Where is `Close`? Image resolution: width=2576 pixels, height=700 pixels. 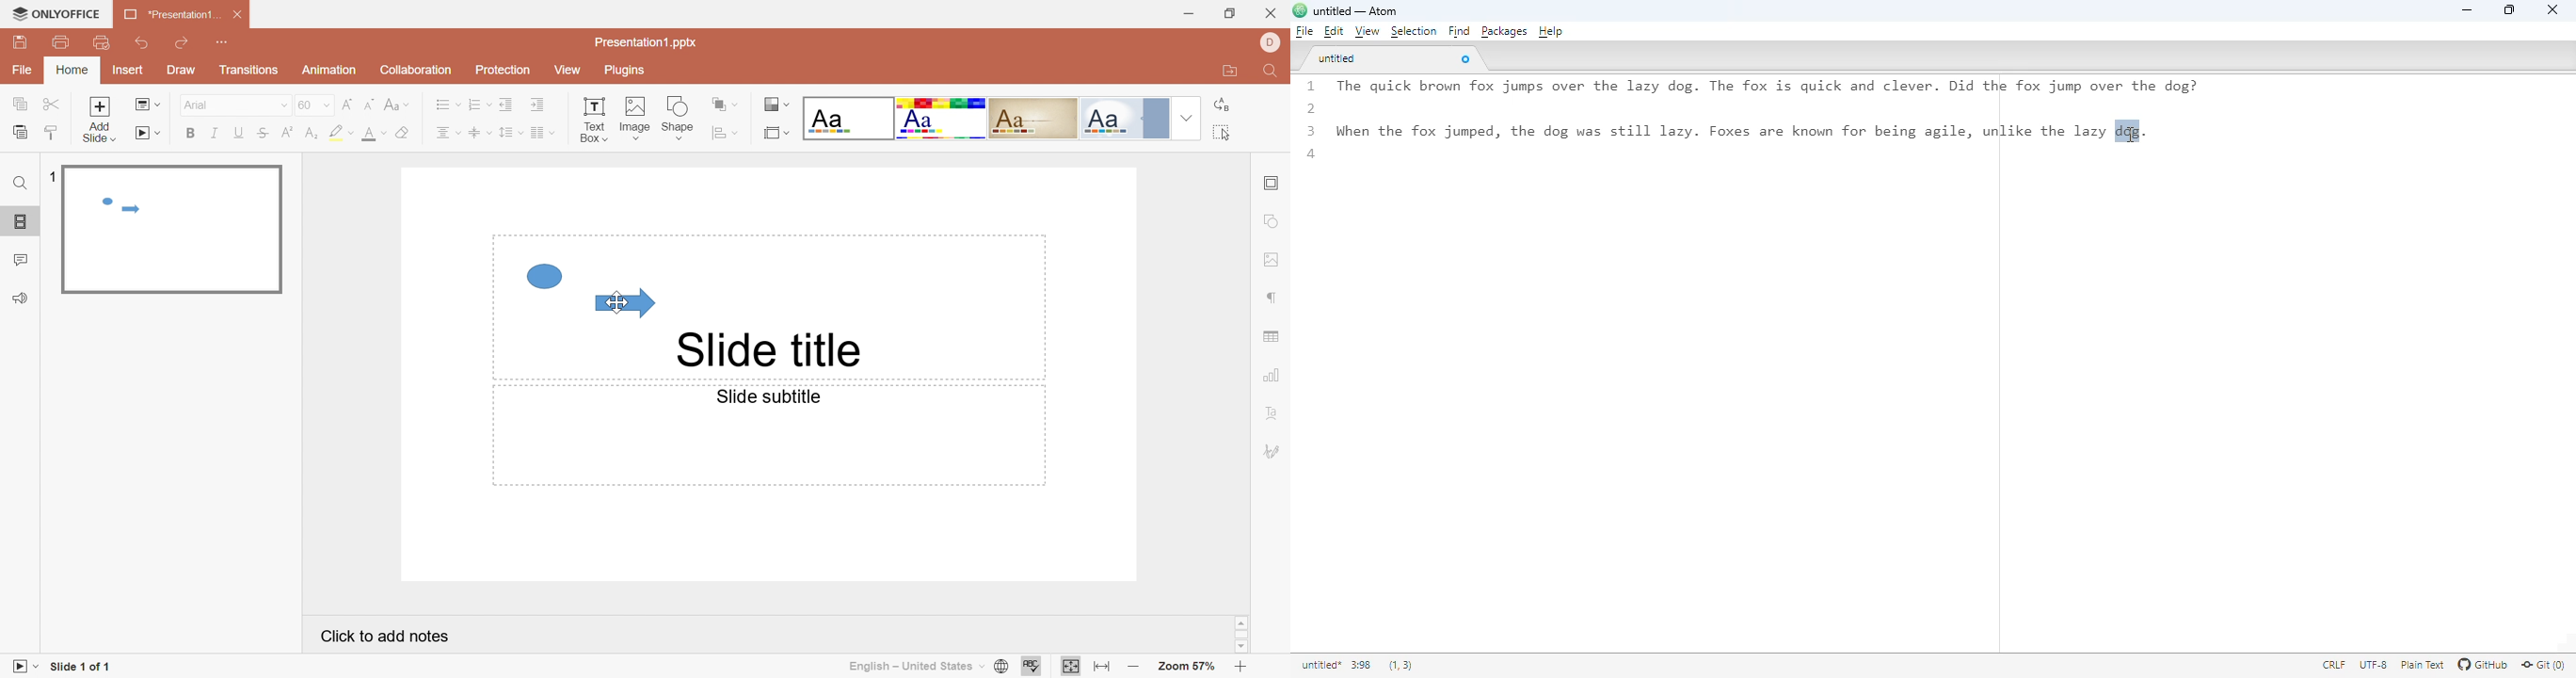
Close is located at coordinates (1273, 13).